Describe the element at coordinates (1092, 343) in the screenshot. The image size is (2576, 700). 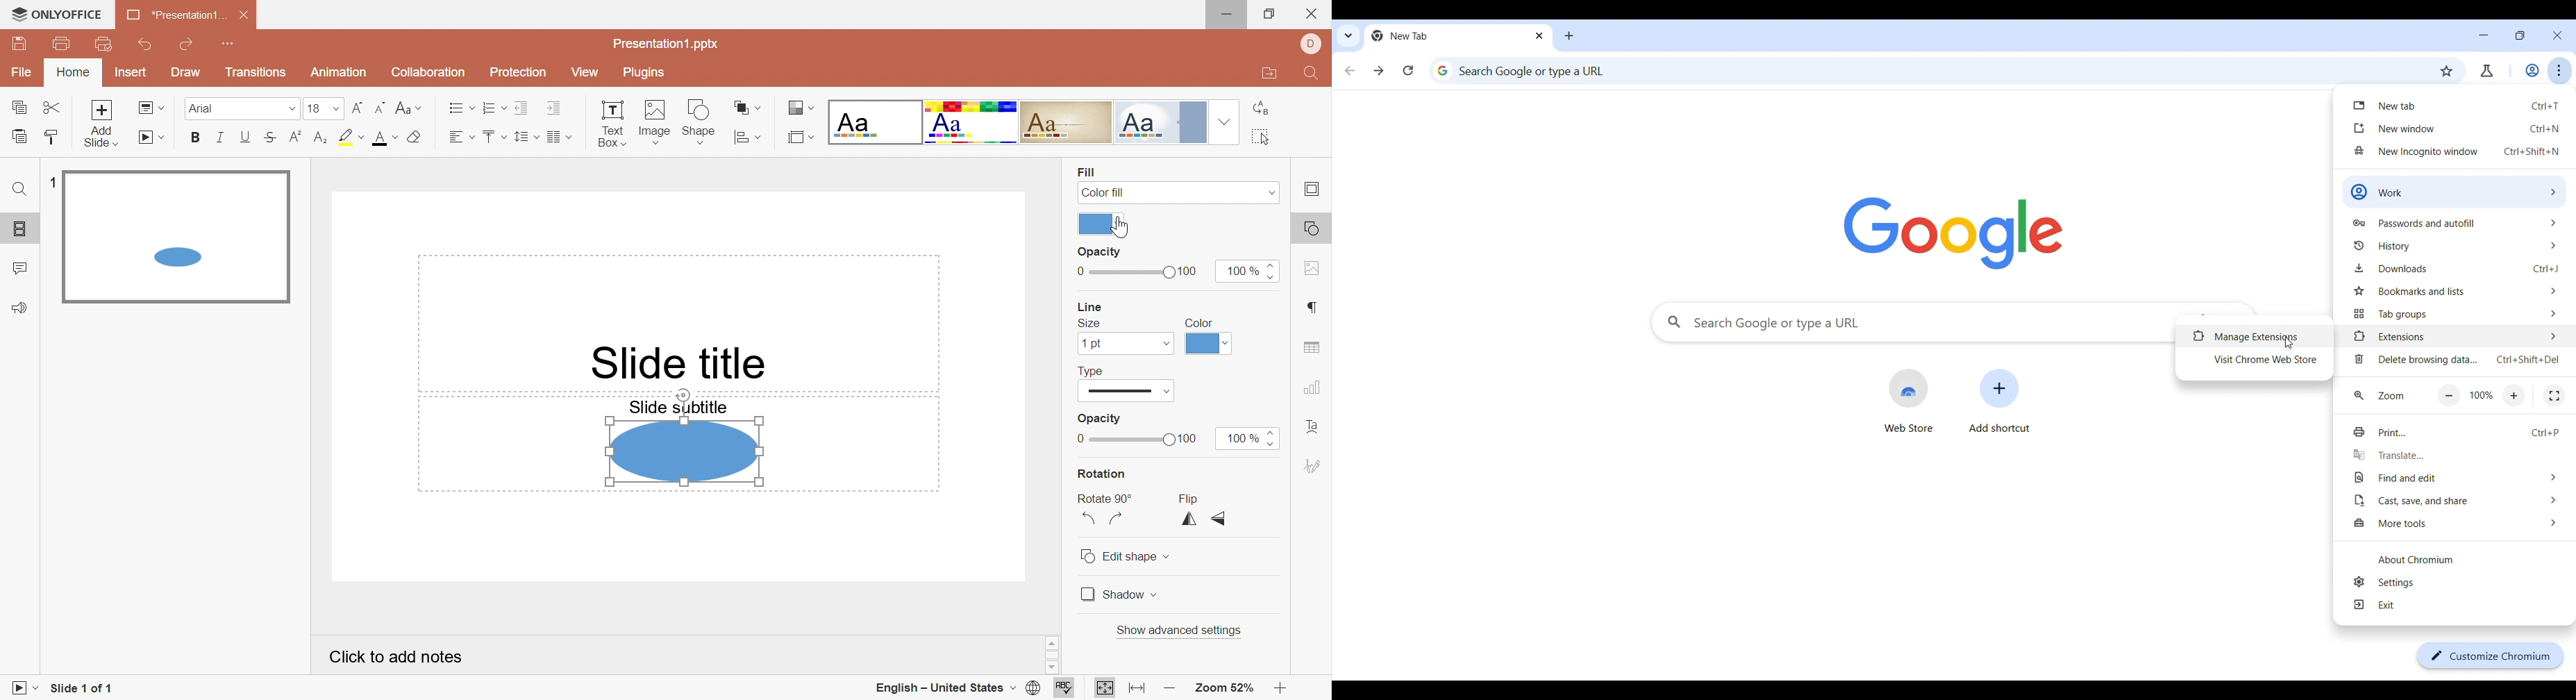
I see `1pt` at that location.